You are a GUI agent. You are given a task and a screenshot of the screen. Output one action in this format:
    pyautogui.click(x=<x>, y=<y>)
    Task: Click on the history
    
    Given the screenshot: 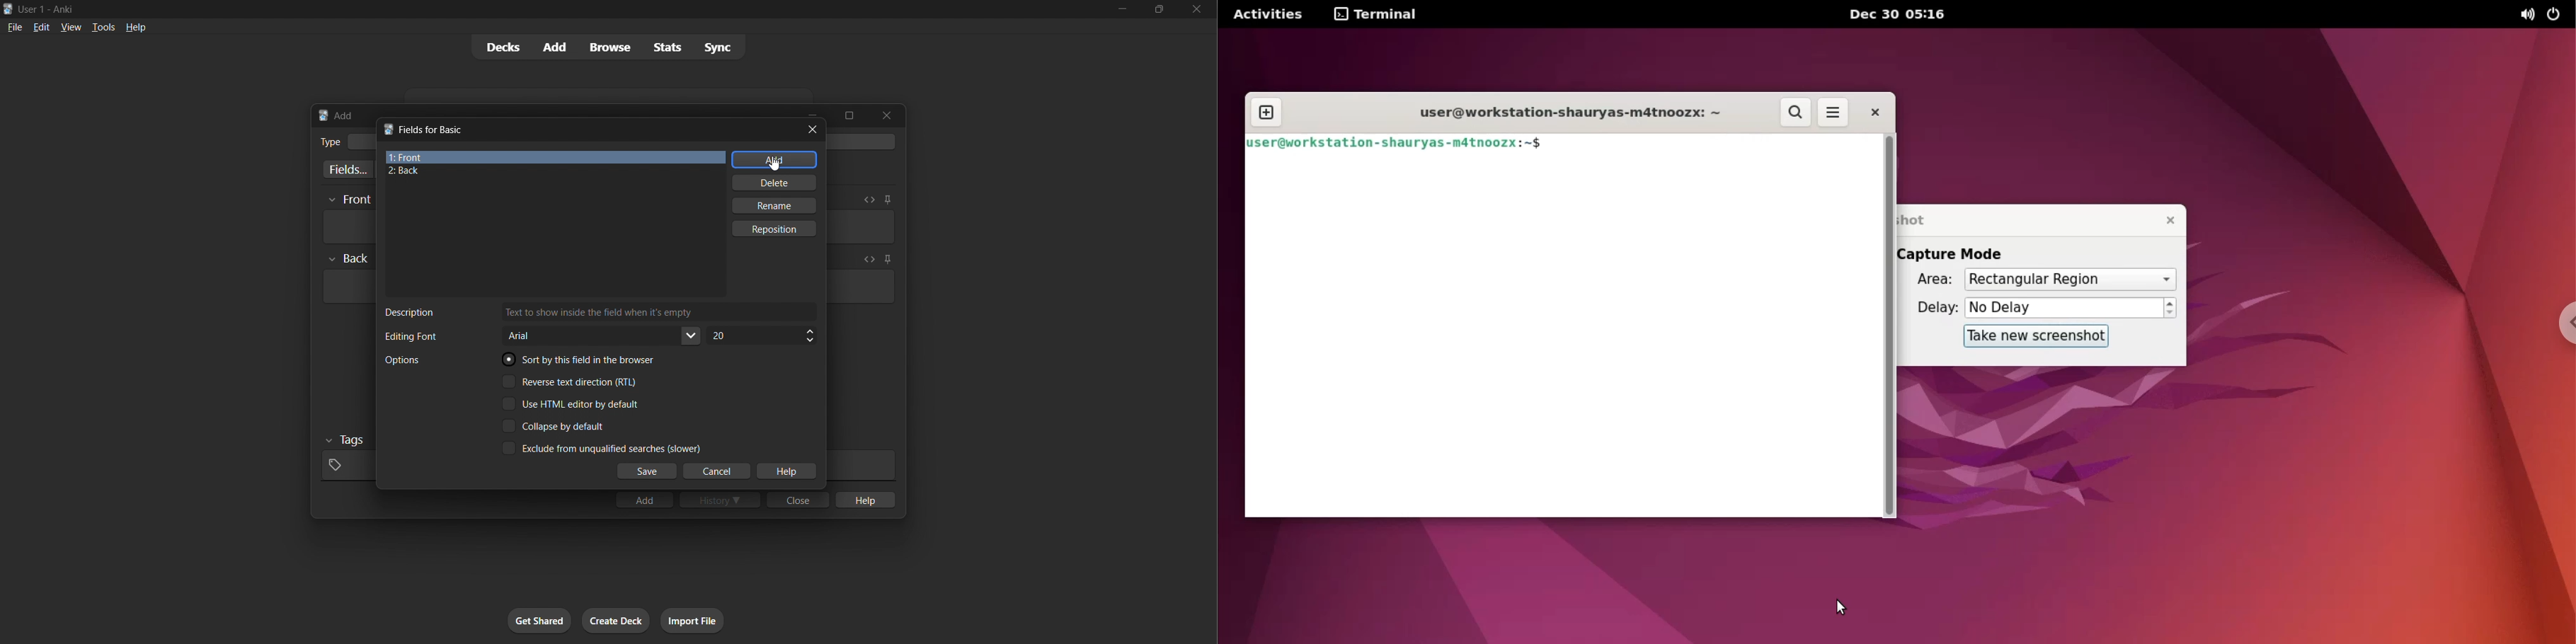 What is the action you would take?
    pyautogui.click(x=720, y=499)
    